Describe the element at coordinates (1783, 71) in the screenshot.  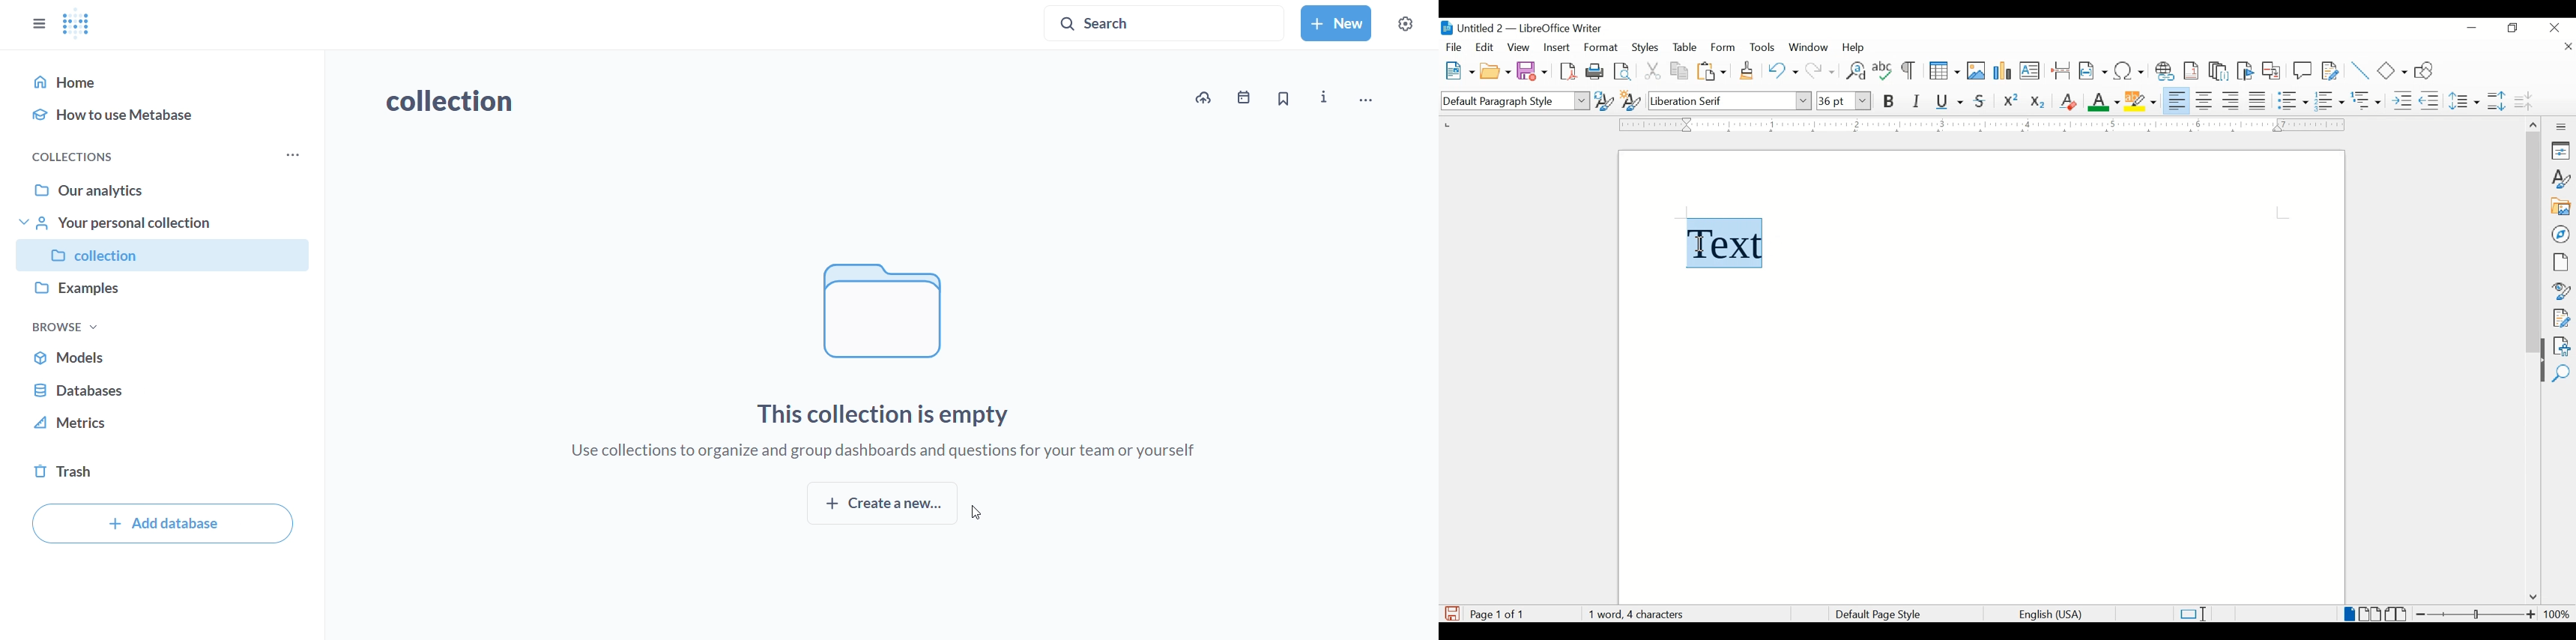
I see `undo` at that location.